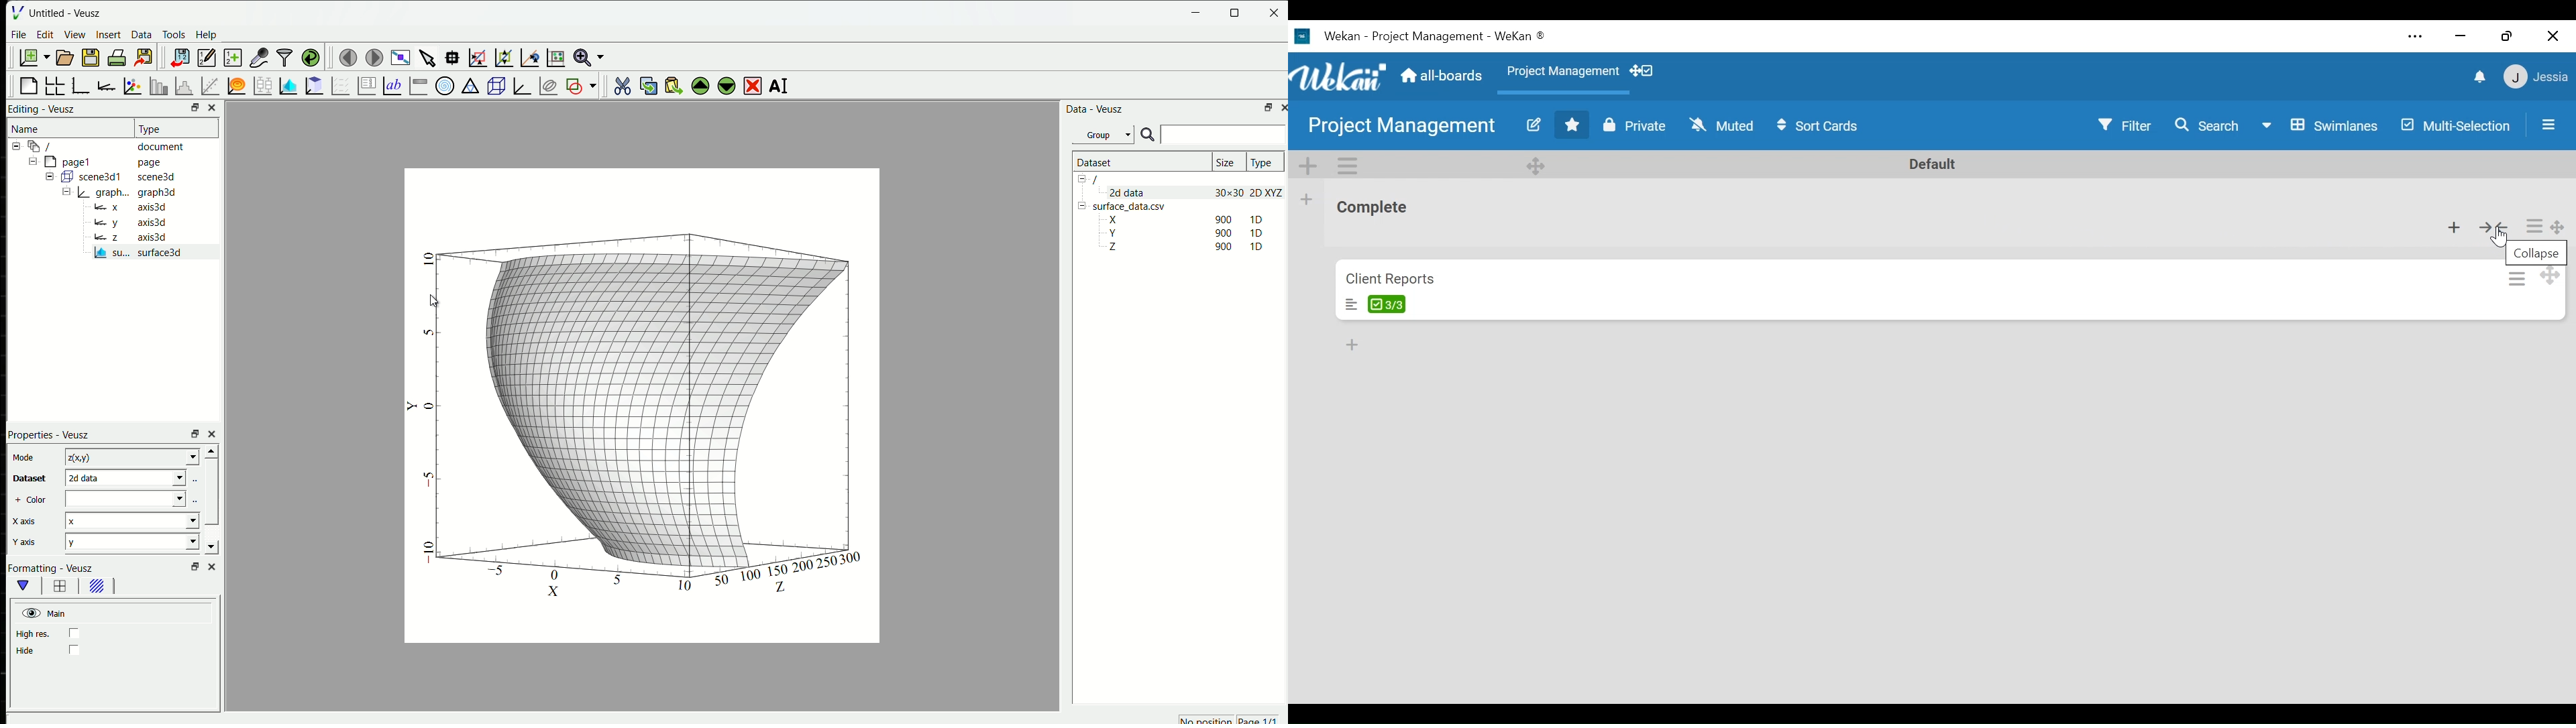  What do you see at coordinates (2548, 124) in the screenshot?
I see `Sidebar` at bounding box center [2548, 124].